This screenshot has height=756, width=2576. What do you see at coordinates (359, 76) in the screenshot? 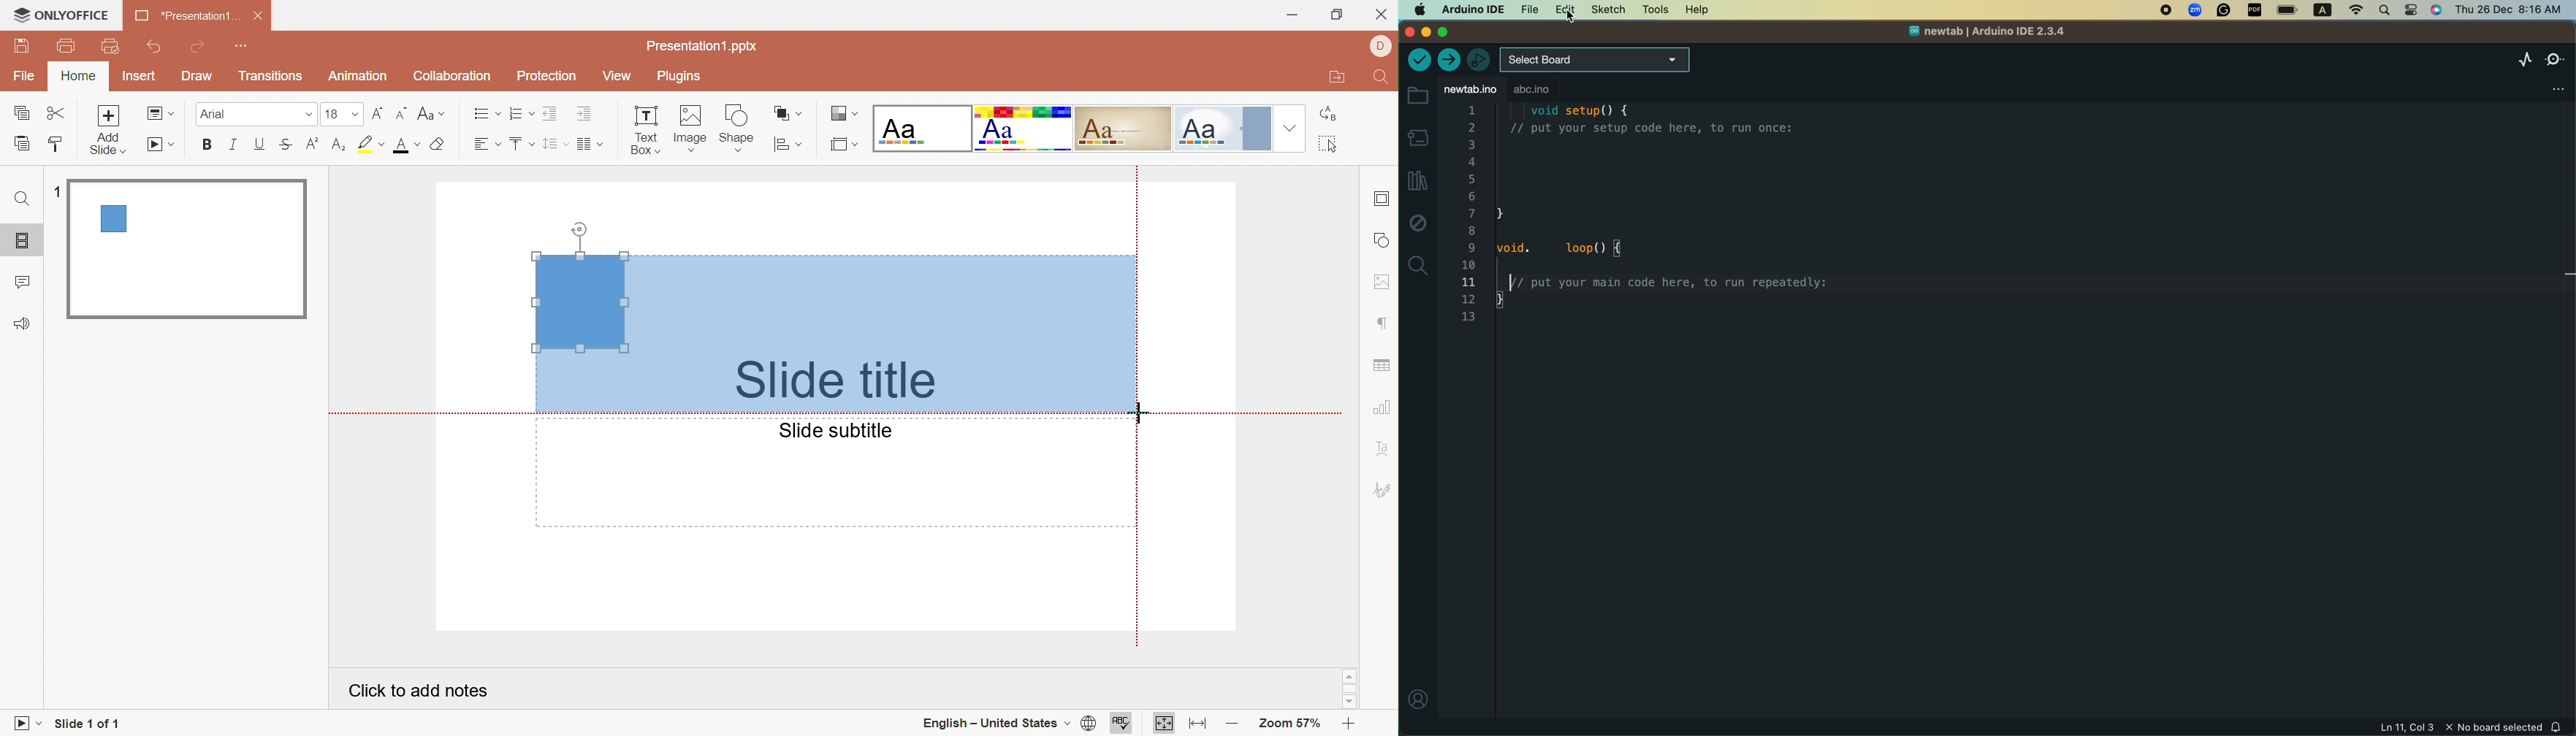
I see `Animation` at bounding box center [359, 76].